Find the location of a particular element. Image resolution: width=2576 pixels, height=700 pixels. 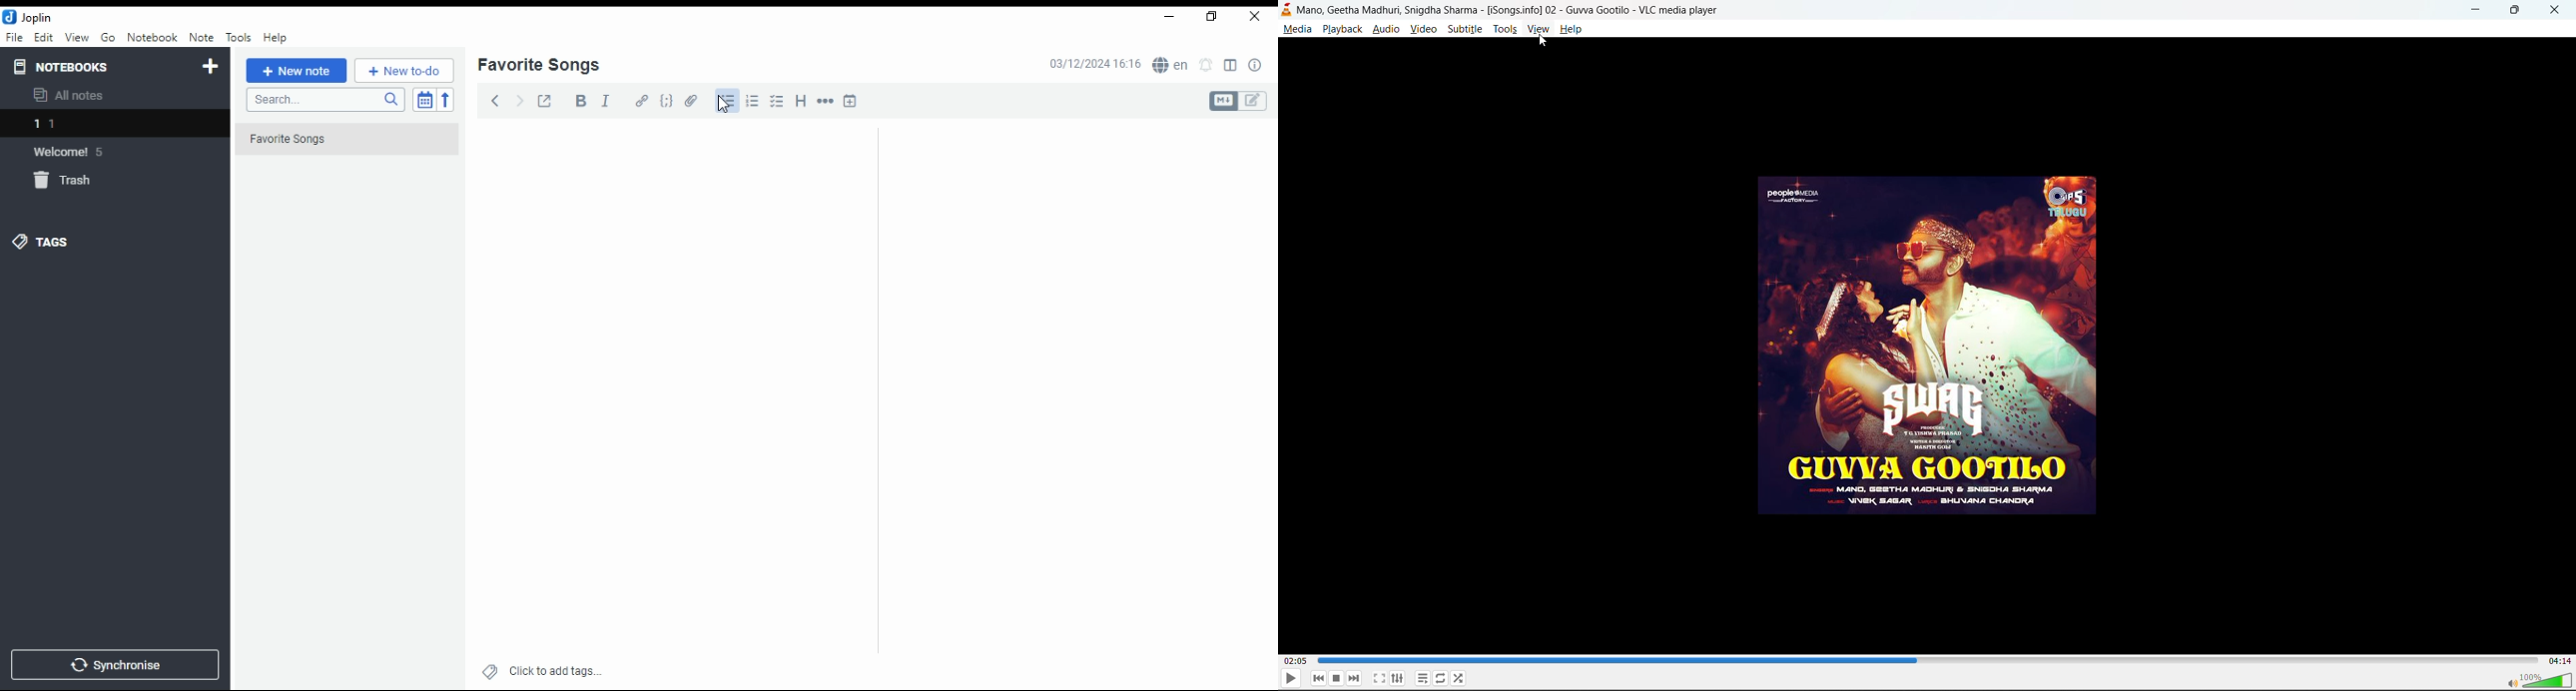

note is located at coordinates (201, 37).